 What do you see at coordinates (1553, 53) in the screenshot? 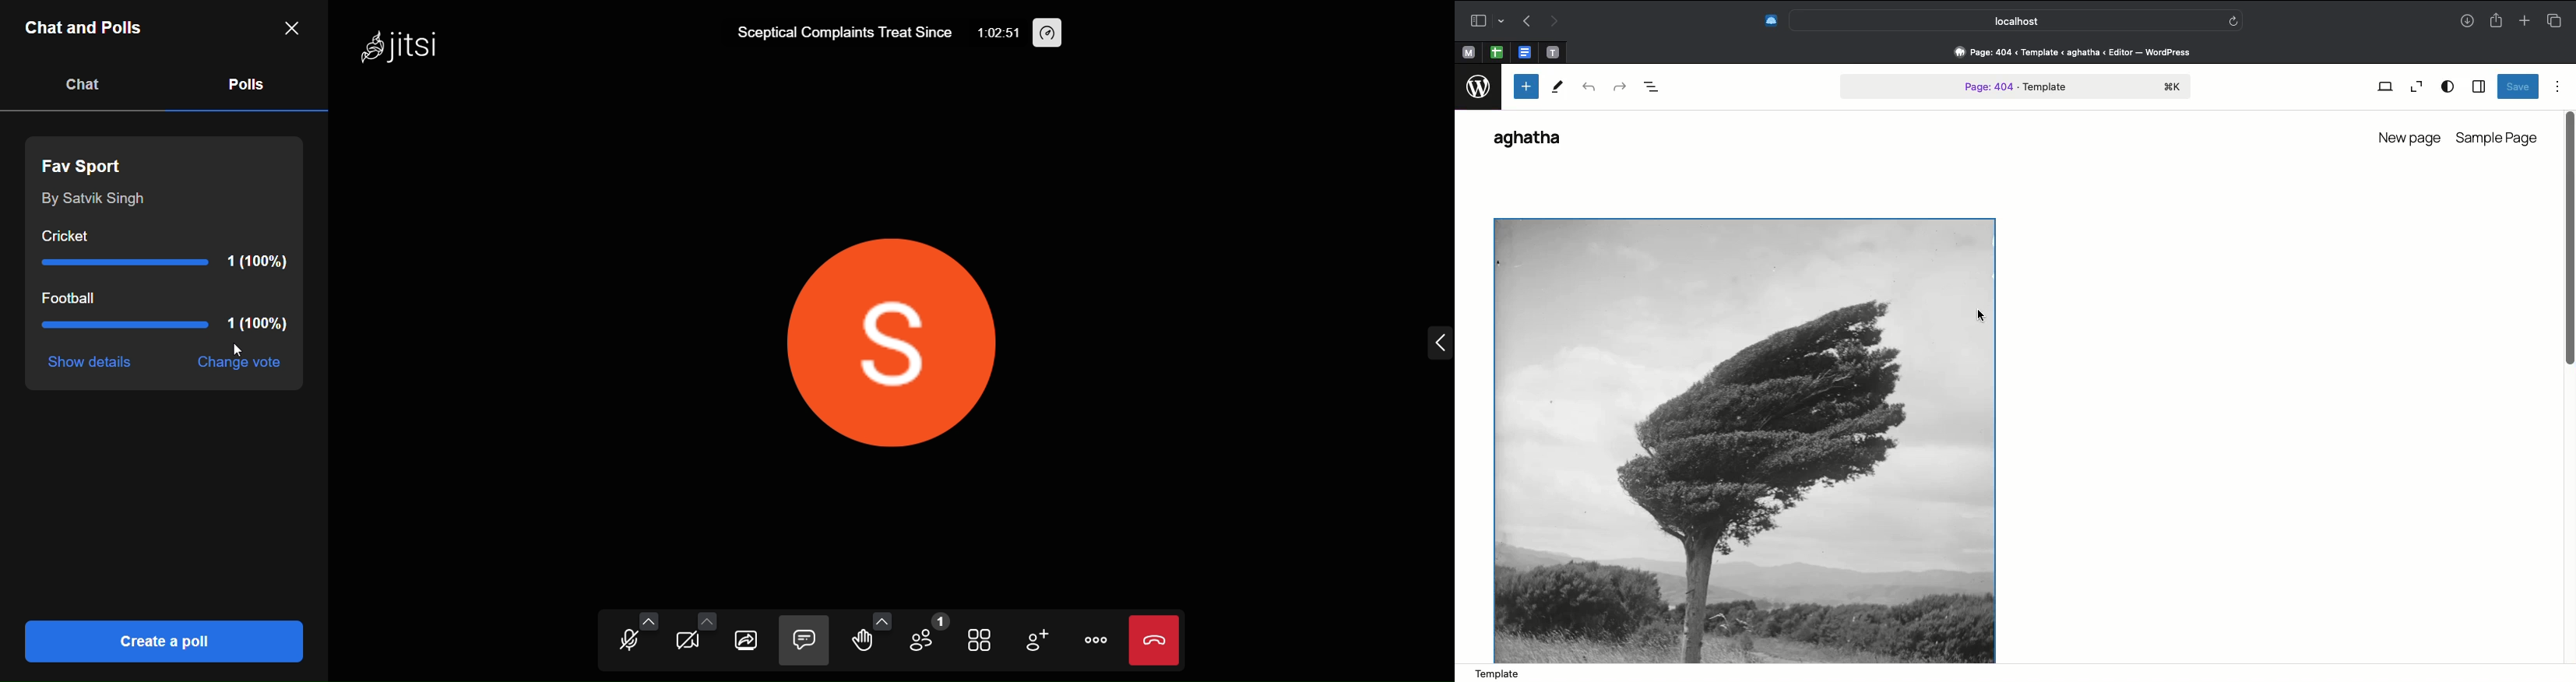
I see `open tab` at bounding box center [1553, 53].